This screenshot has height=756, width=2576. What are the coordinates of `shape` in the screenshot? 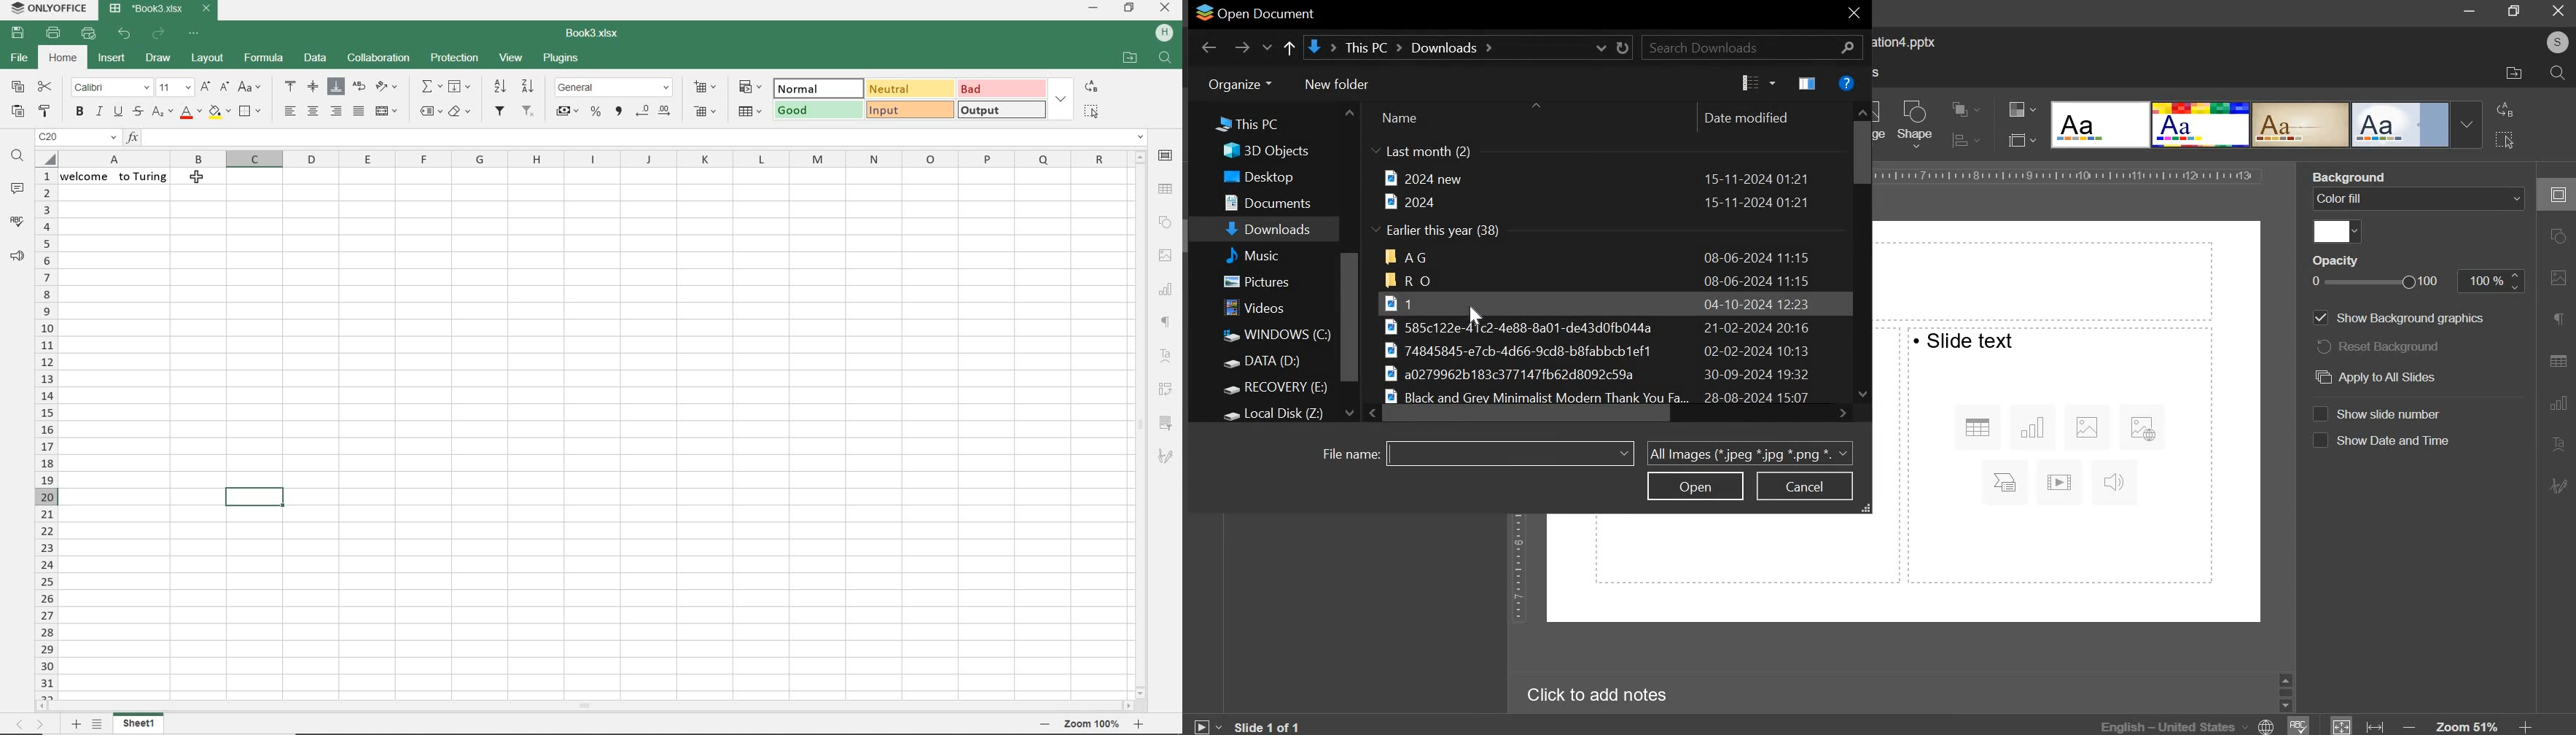 It's located at (1165, 222).